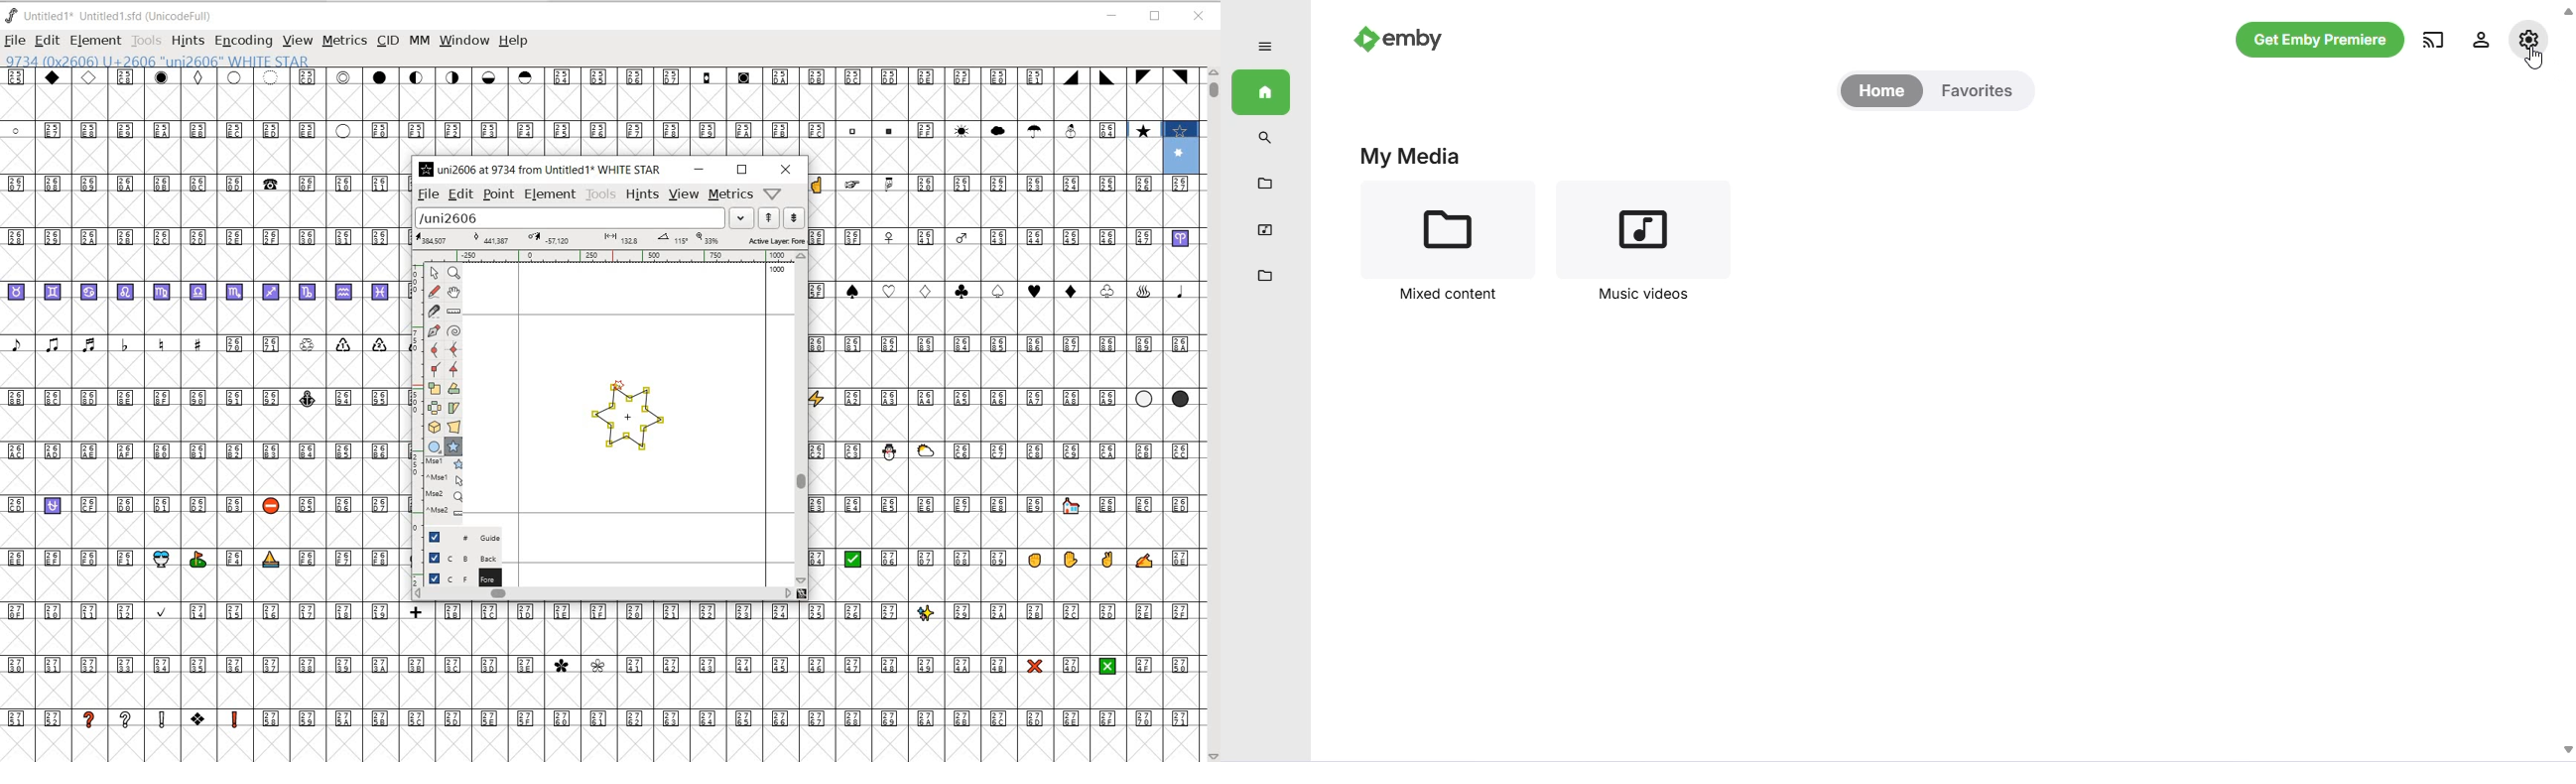 This screenshot has height=784, width=2576. I want to click on HINTS, so click(188, 42).